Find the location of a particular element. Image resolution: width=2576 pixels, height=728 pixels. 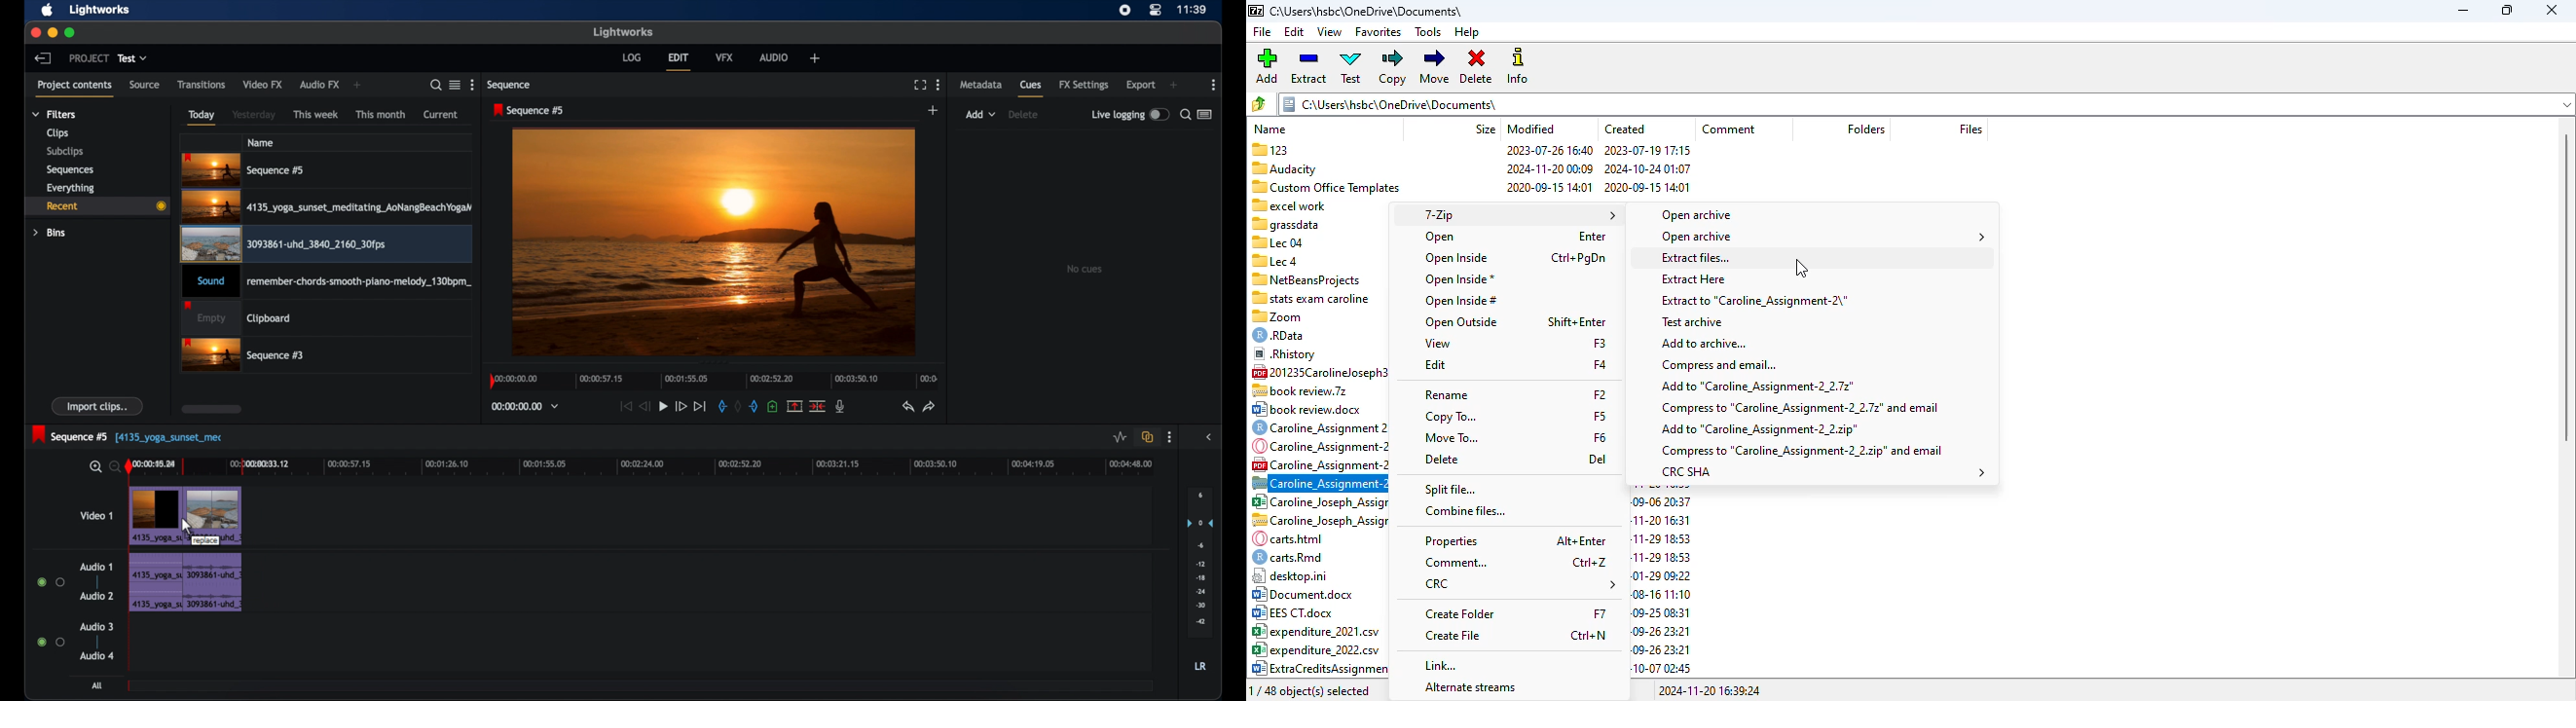

sequences is located at coordinates (69, 170).